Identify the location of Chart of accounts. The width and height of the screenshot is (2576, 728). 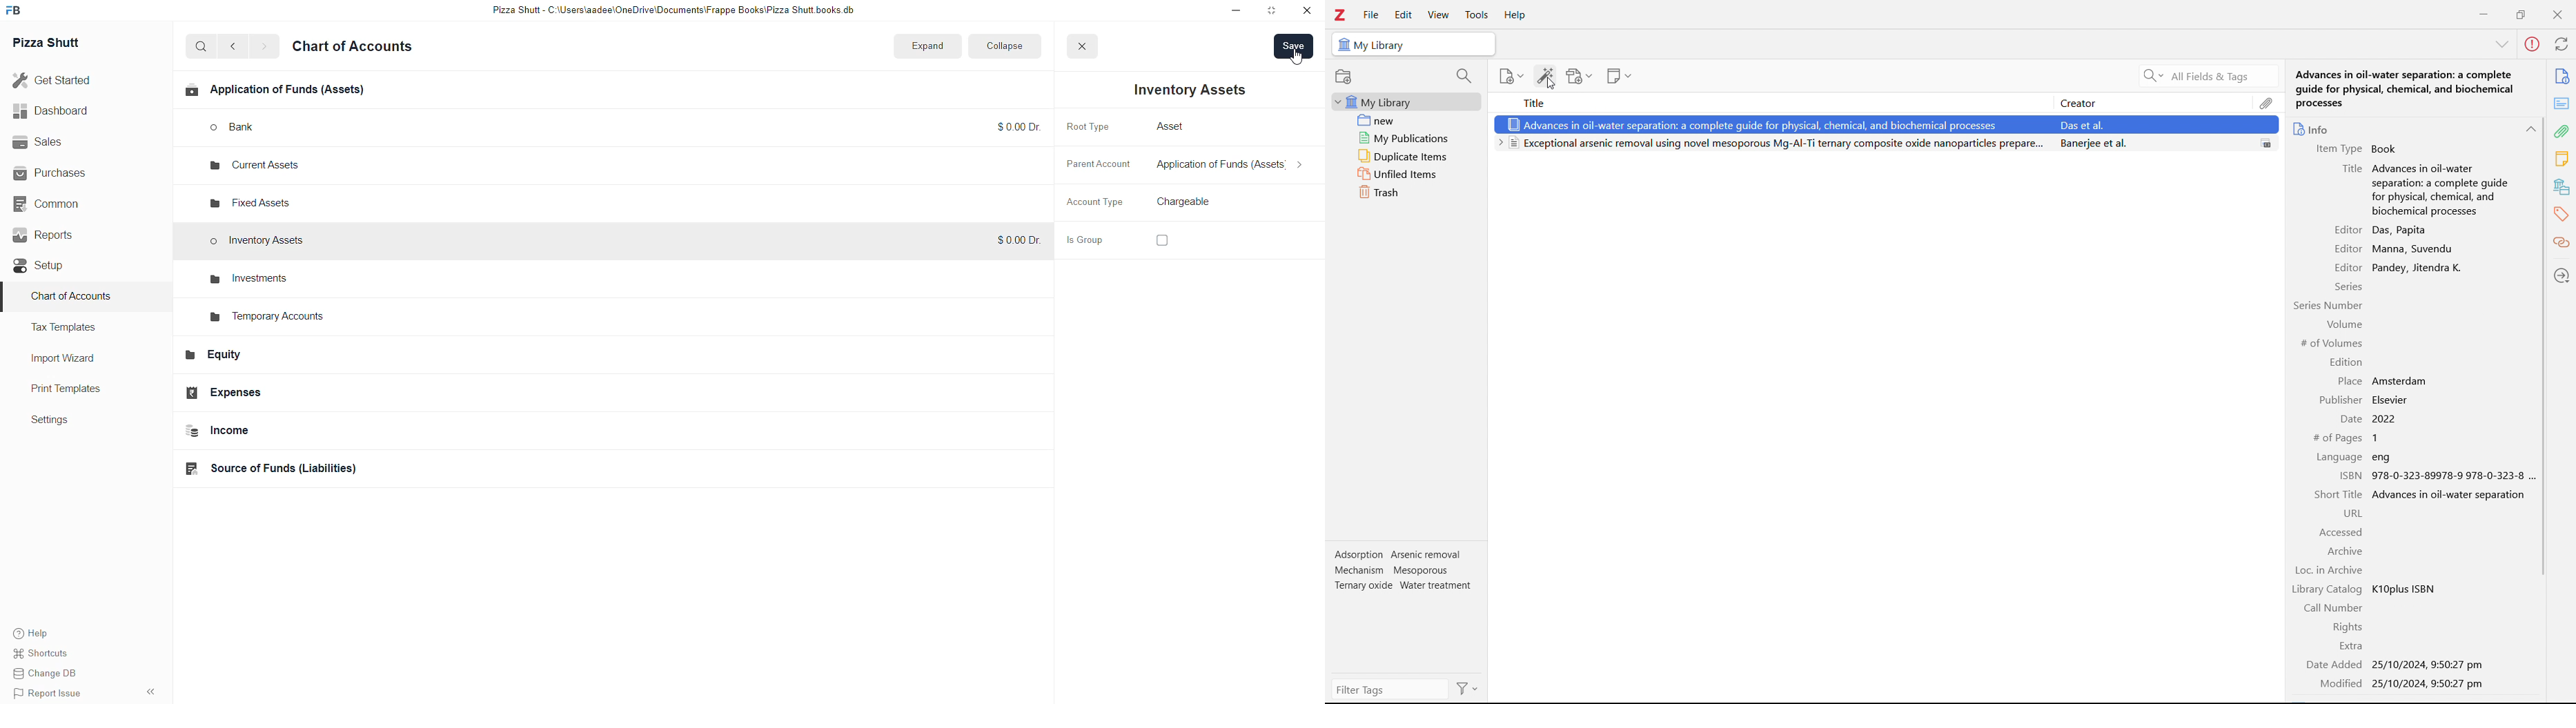
(362, 48).